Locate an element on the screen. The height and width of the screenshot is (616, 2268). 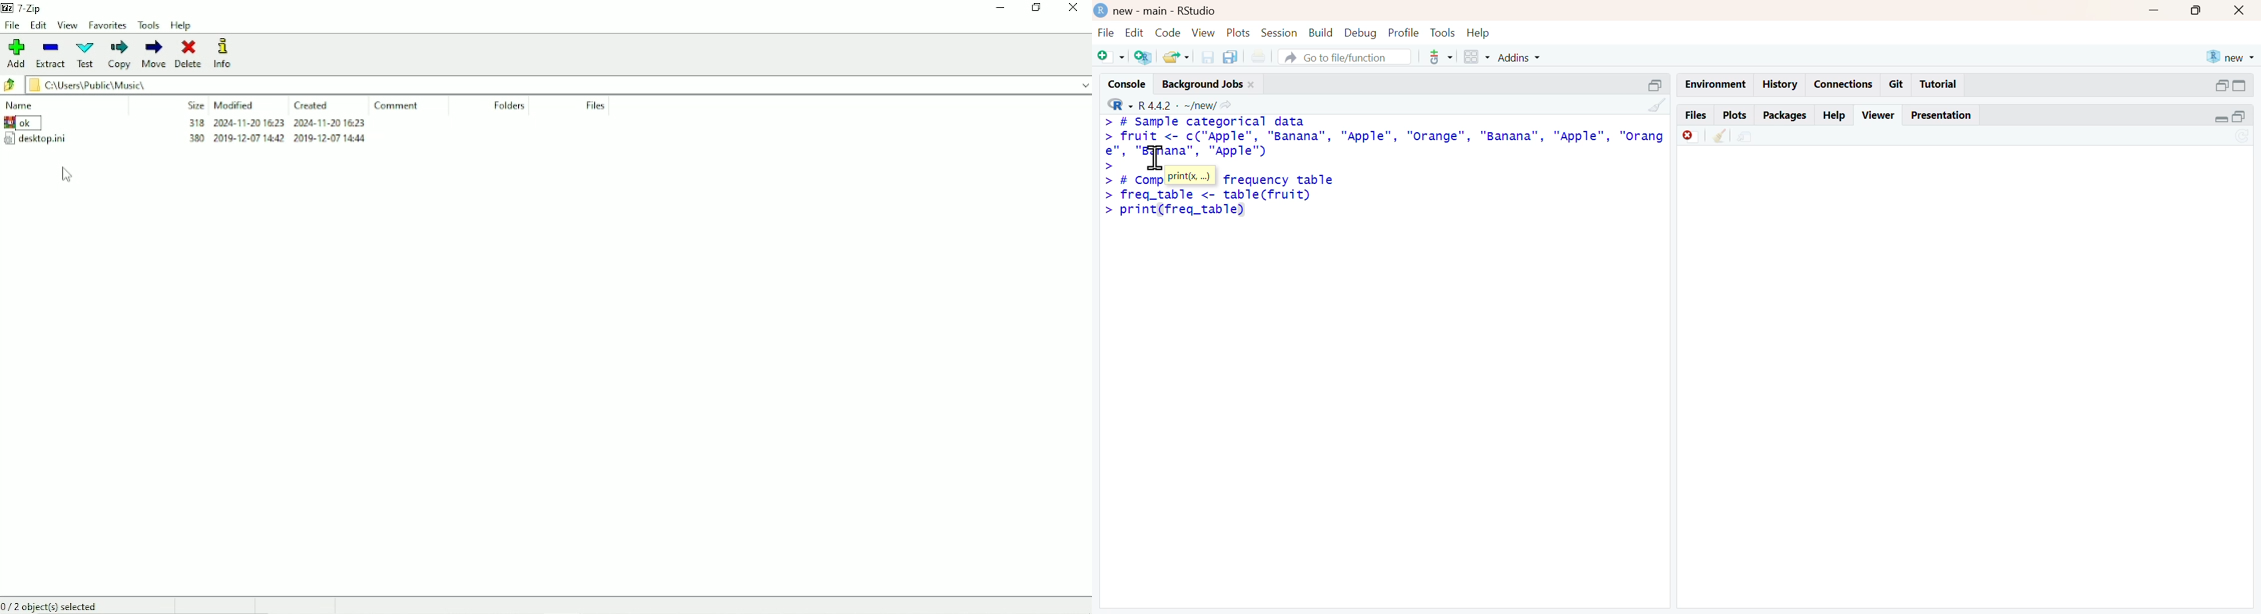
> # sample categorical data datafruit <- c("Apple"”, "Banana", "Apple", "Orange", "Banana", "Apple",rordpe" “Banana”, "Apple")# Compute the frequency tablefreq_table <- table(fruit) > print (freq_table) is located at coordinates (1386, 167).